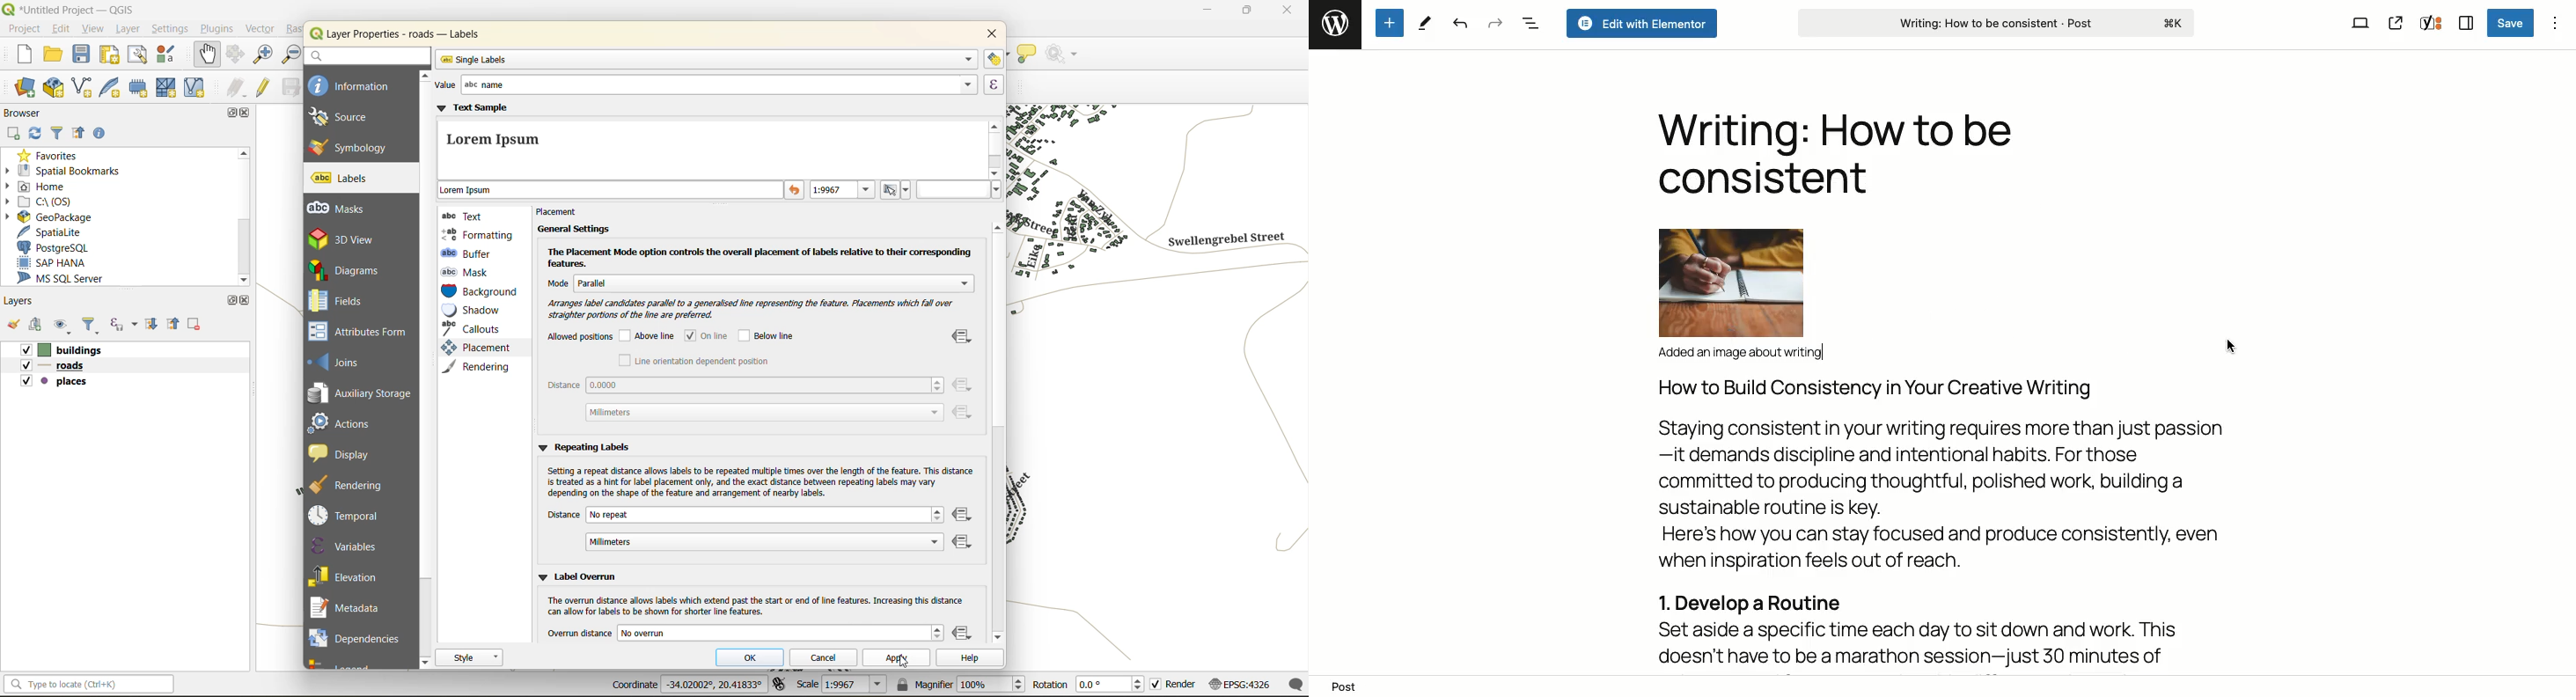 Image resolution: width=2576 pixels, height=700 pixels. What do you see at coordinates (1293, 685) in the screenshot?
I see `log messages` at bounding box center [1293, 685].